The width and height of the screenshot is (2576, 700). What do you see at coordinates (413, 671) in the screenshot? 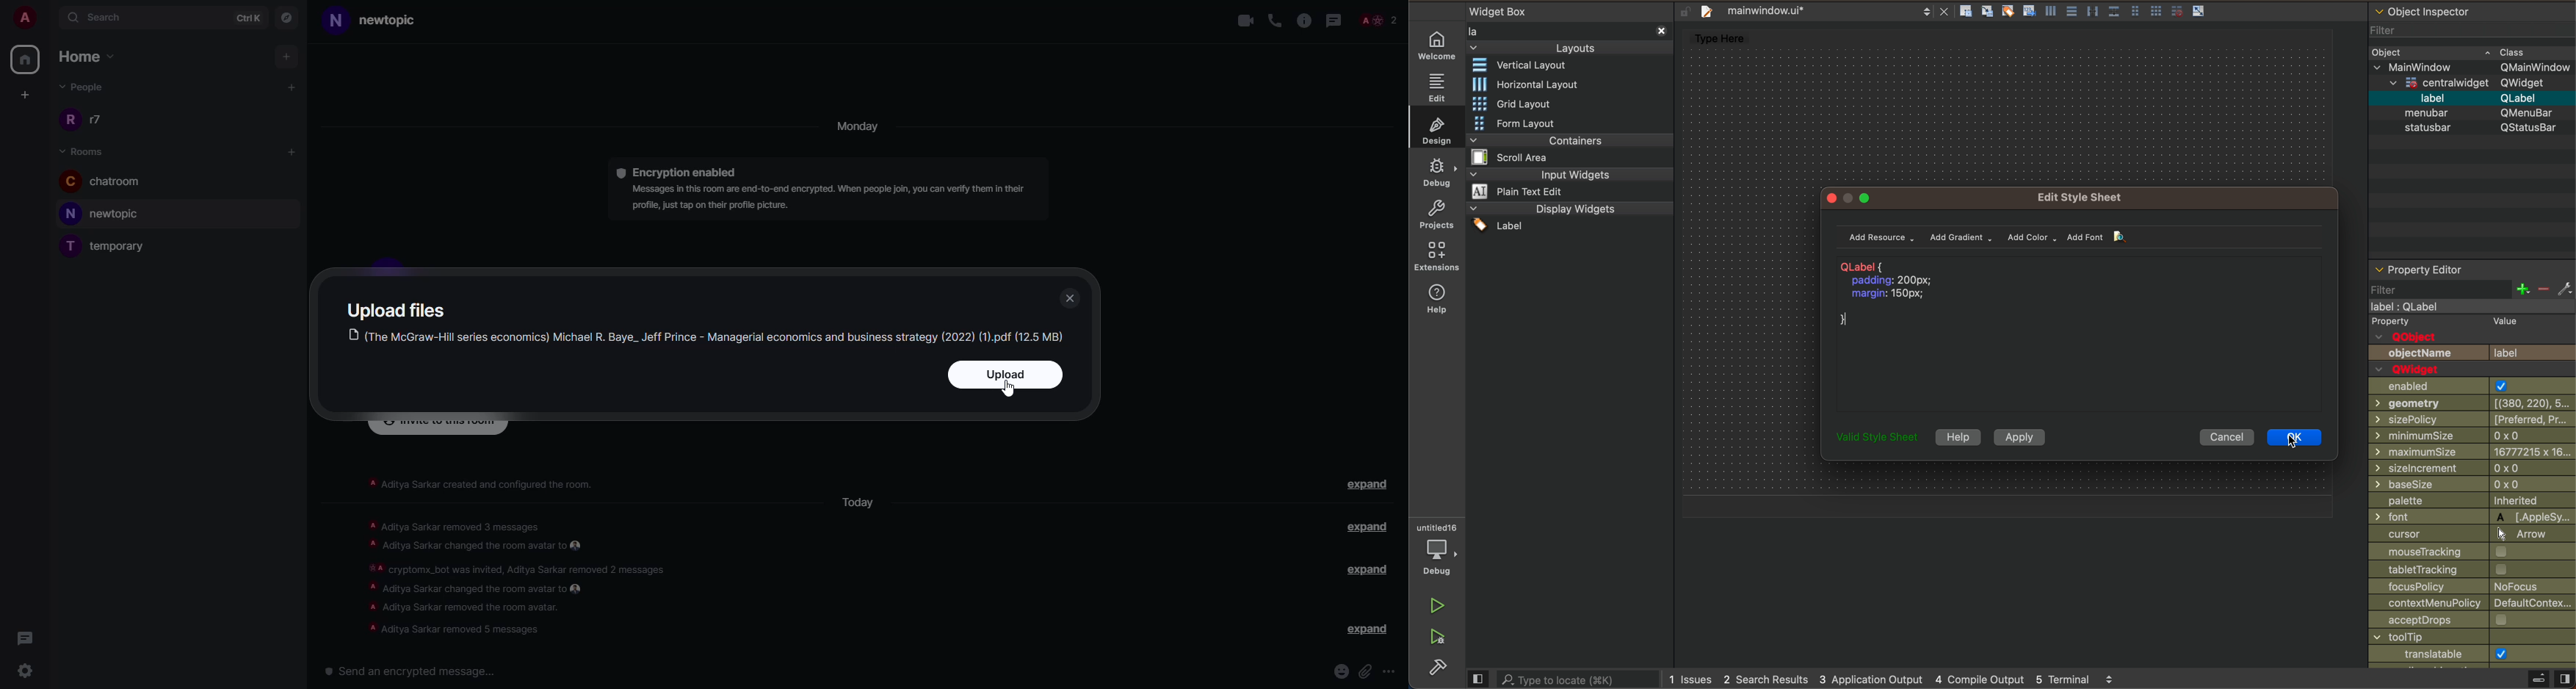
I see `send a encrypted message` at bounding box center [413, 671].